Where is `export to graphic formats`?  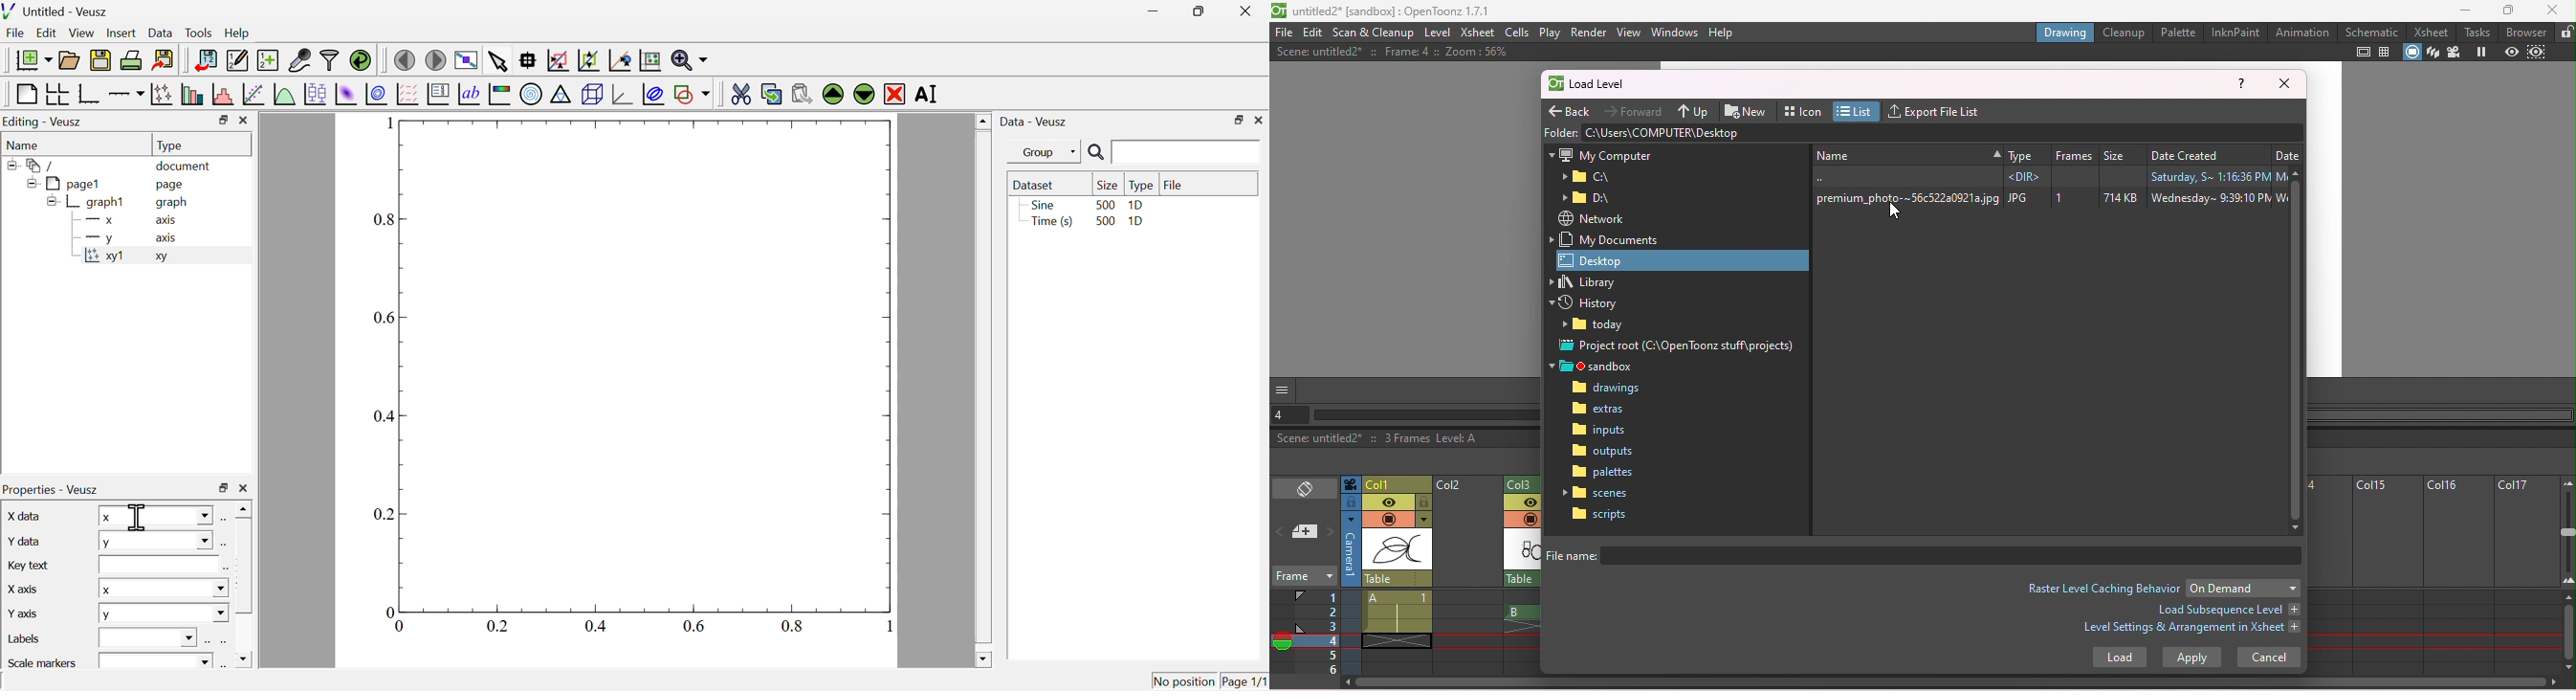 export to graphic formats is located at coordinates (163, 61).